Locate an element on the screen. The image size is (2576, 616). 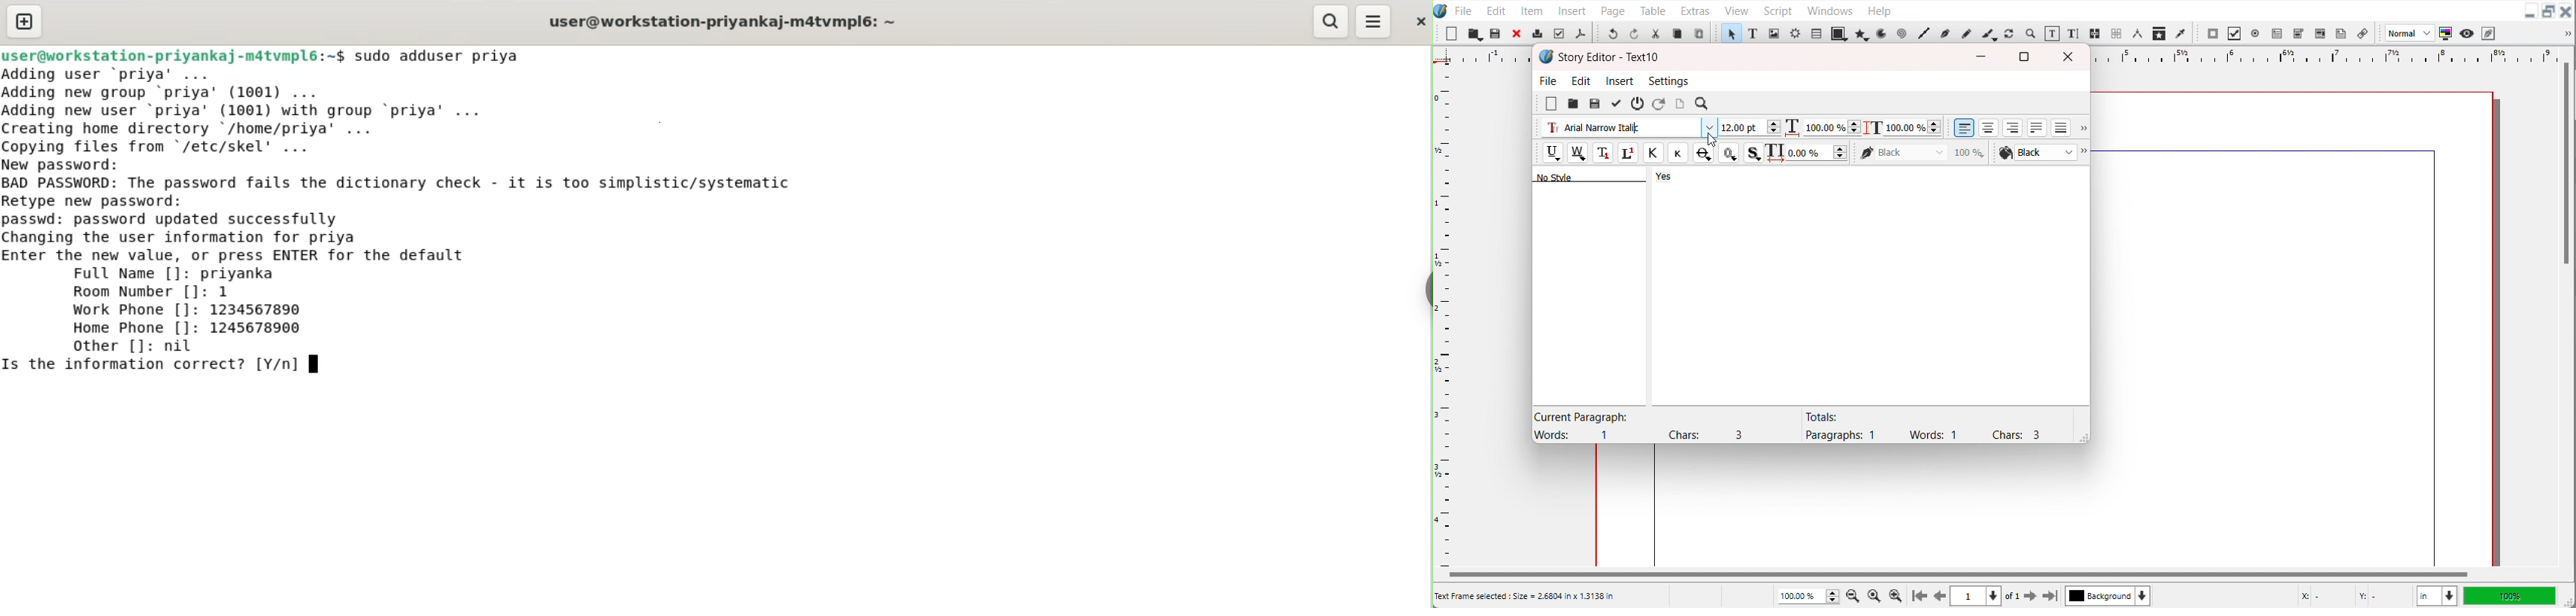
Text is located at coordinates (1922, 425).